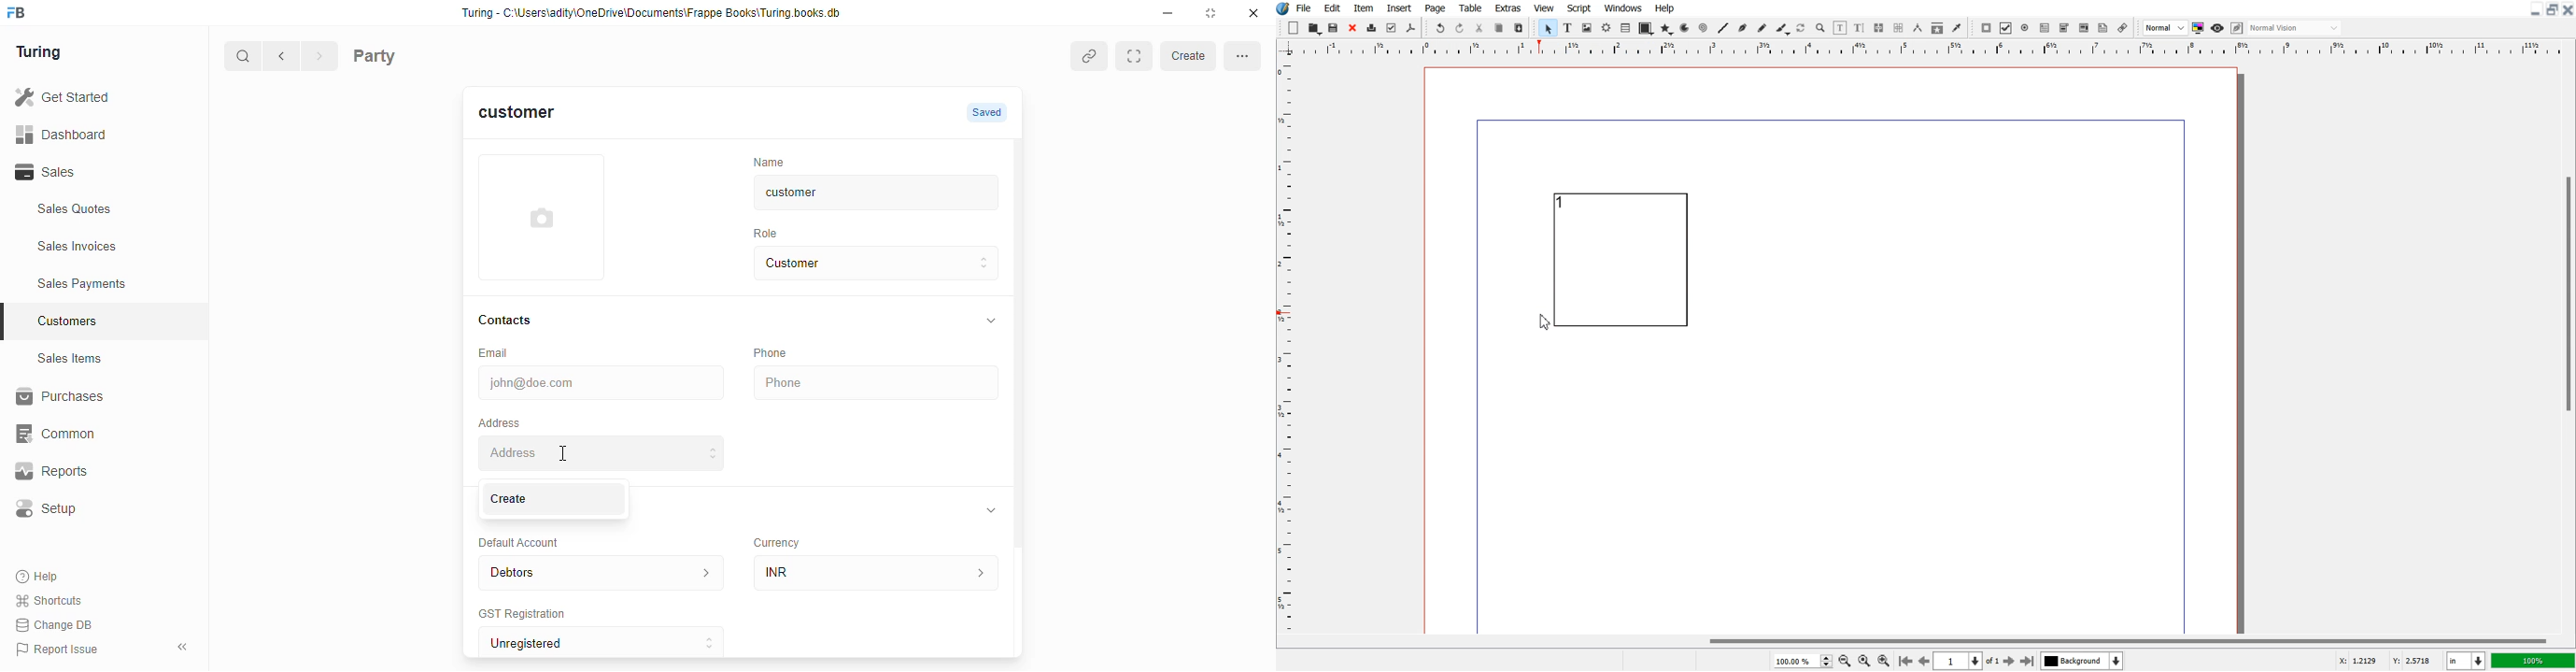 The height and width of the screenshot is (672, 2576). Describe the element at coordinates (603, 639) in the screenshot. I see `Unregistered` at that location.